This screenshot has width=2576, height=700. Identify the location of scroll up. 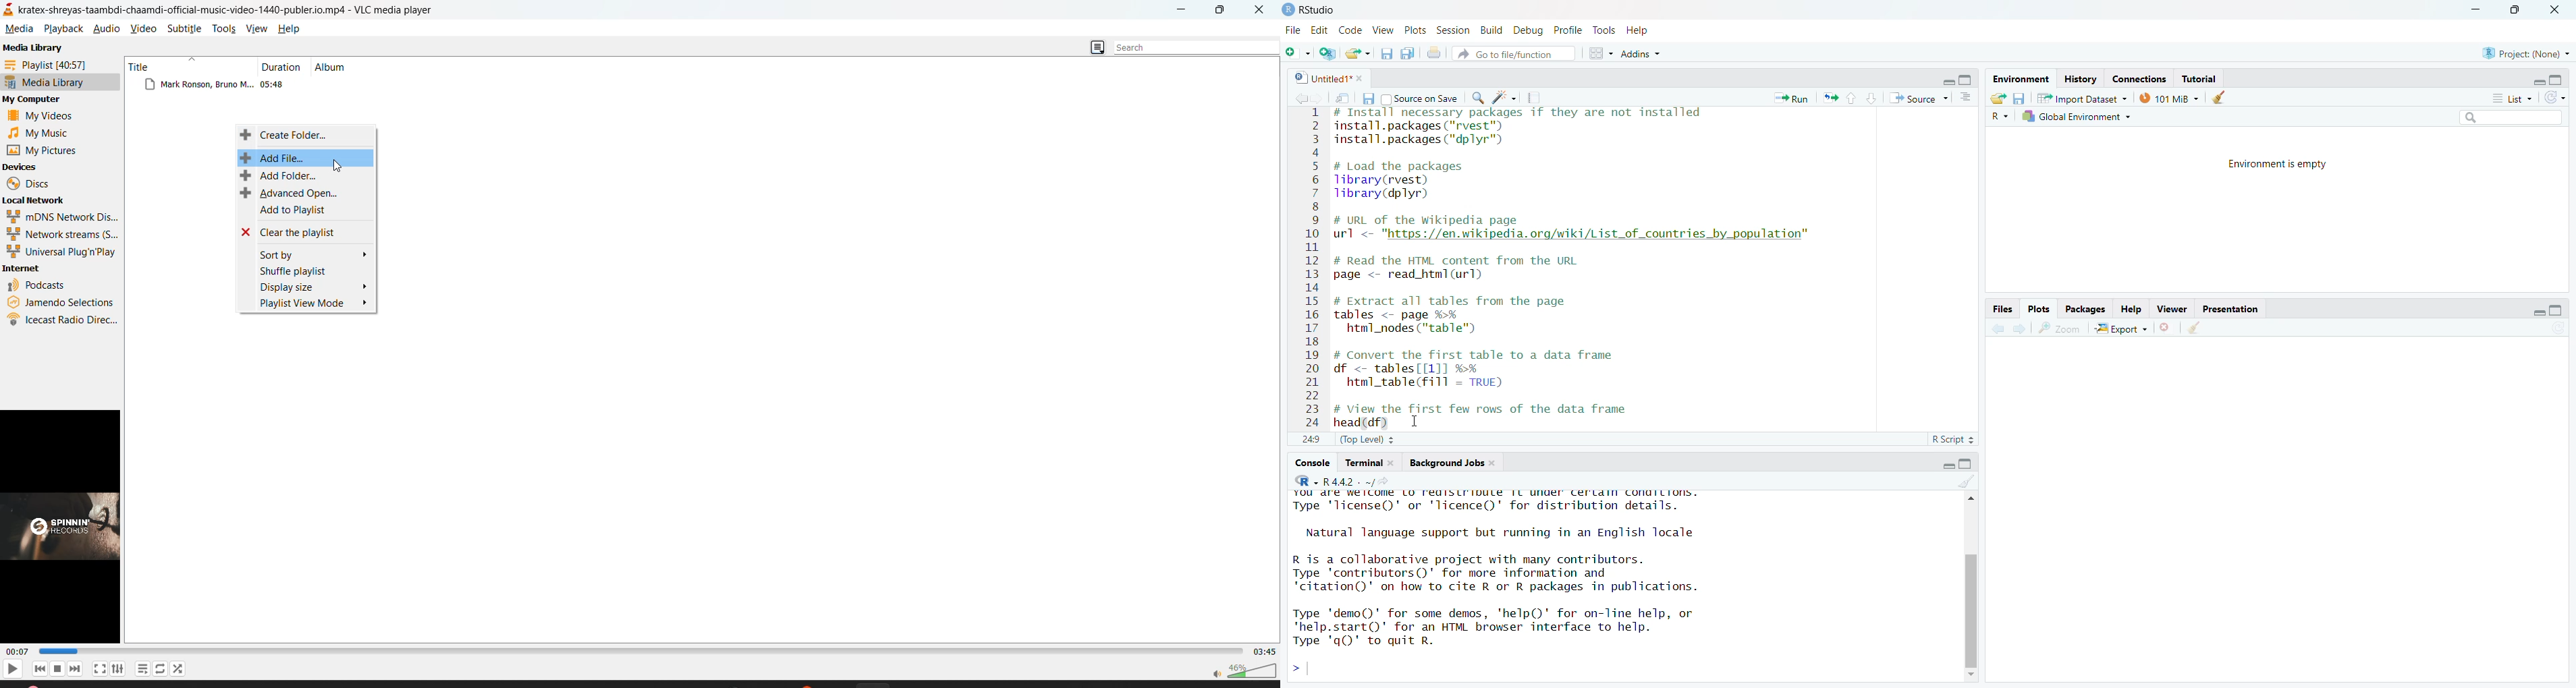
(1969, 498).